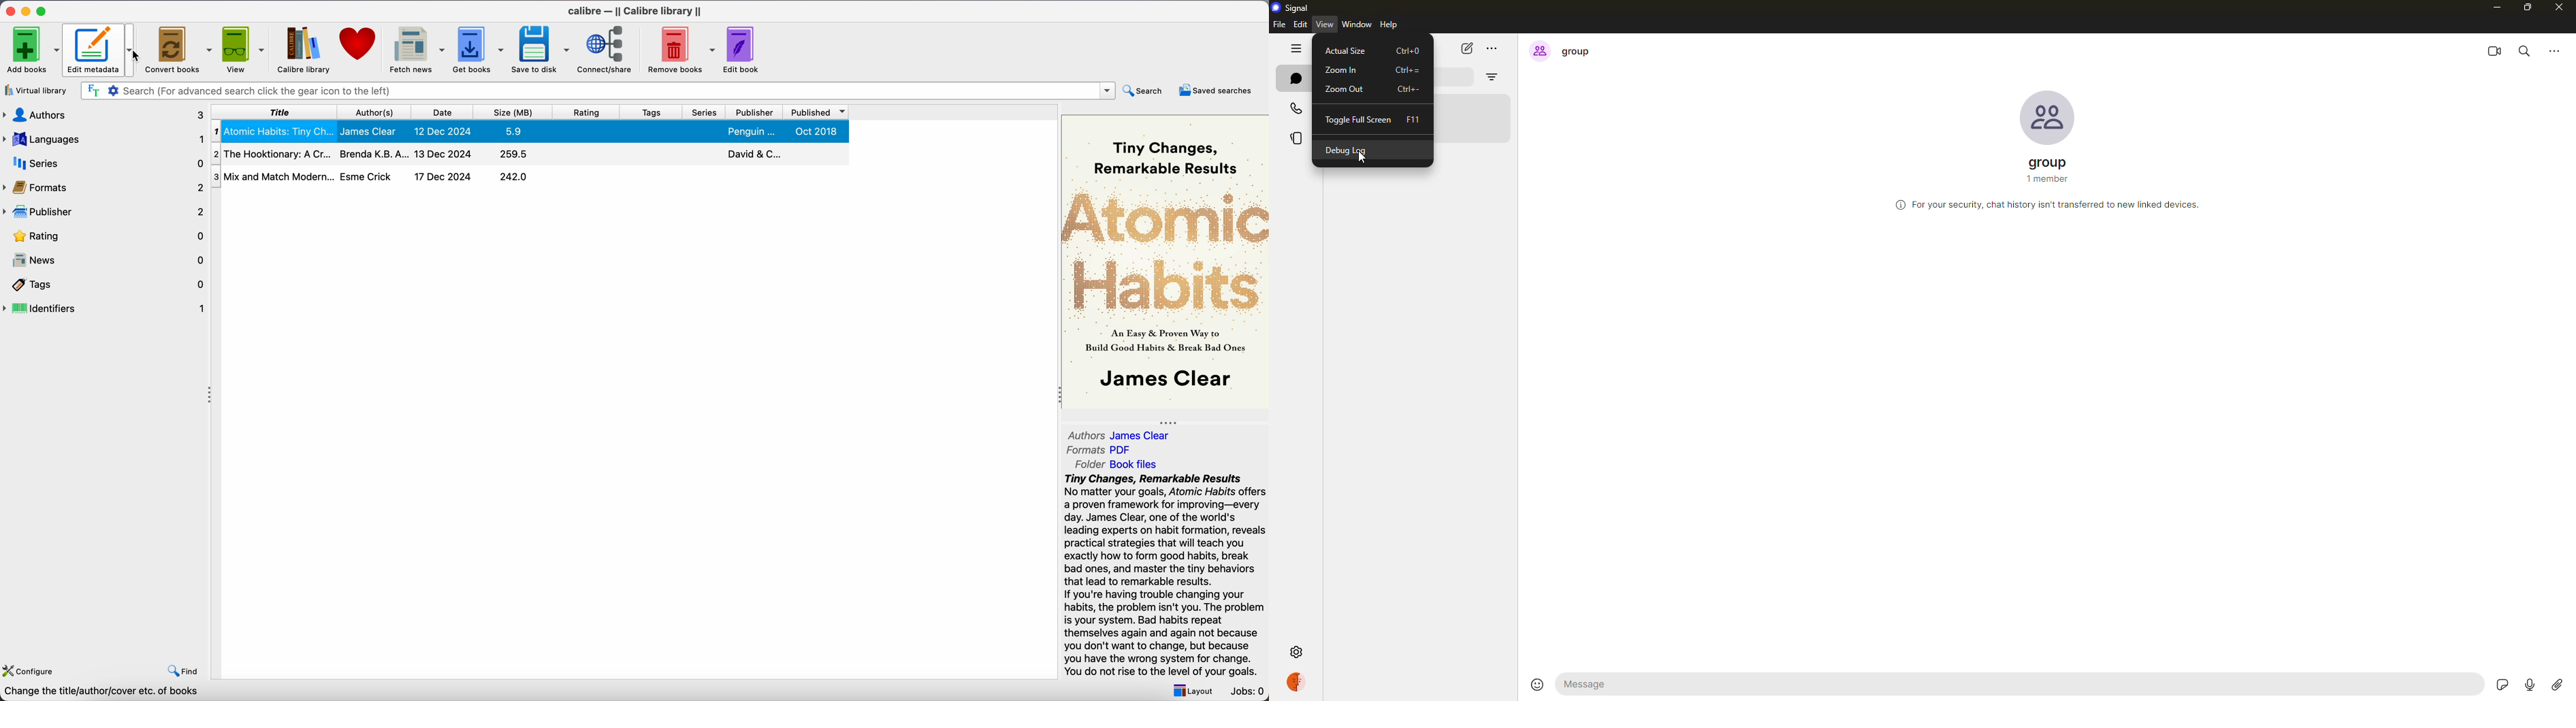 The image size is (2576, 728). What do you see at coordinates (2046, 206) in the screenshot?
I see `info` at bounding box center [2046, 206].